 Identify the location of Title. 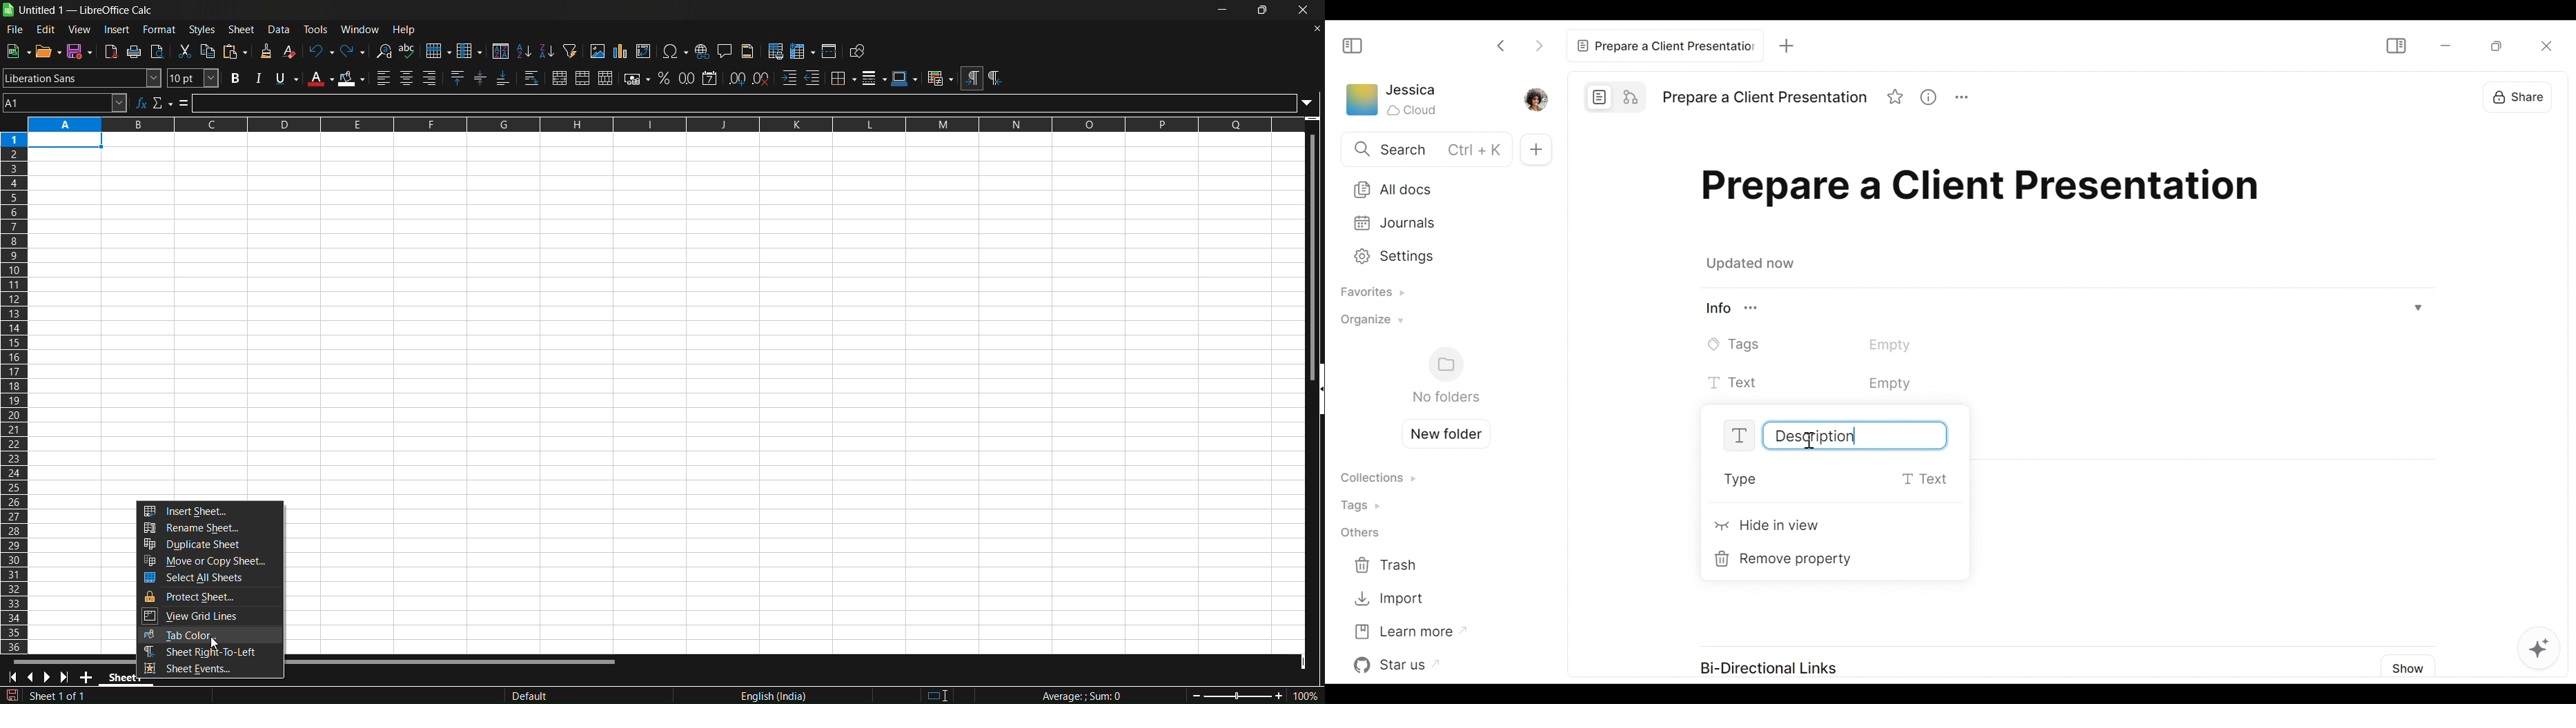
(1764, 98).